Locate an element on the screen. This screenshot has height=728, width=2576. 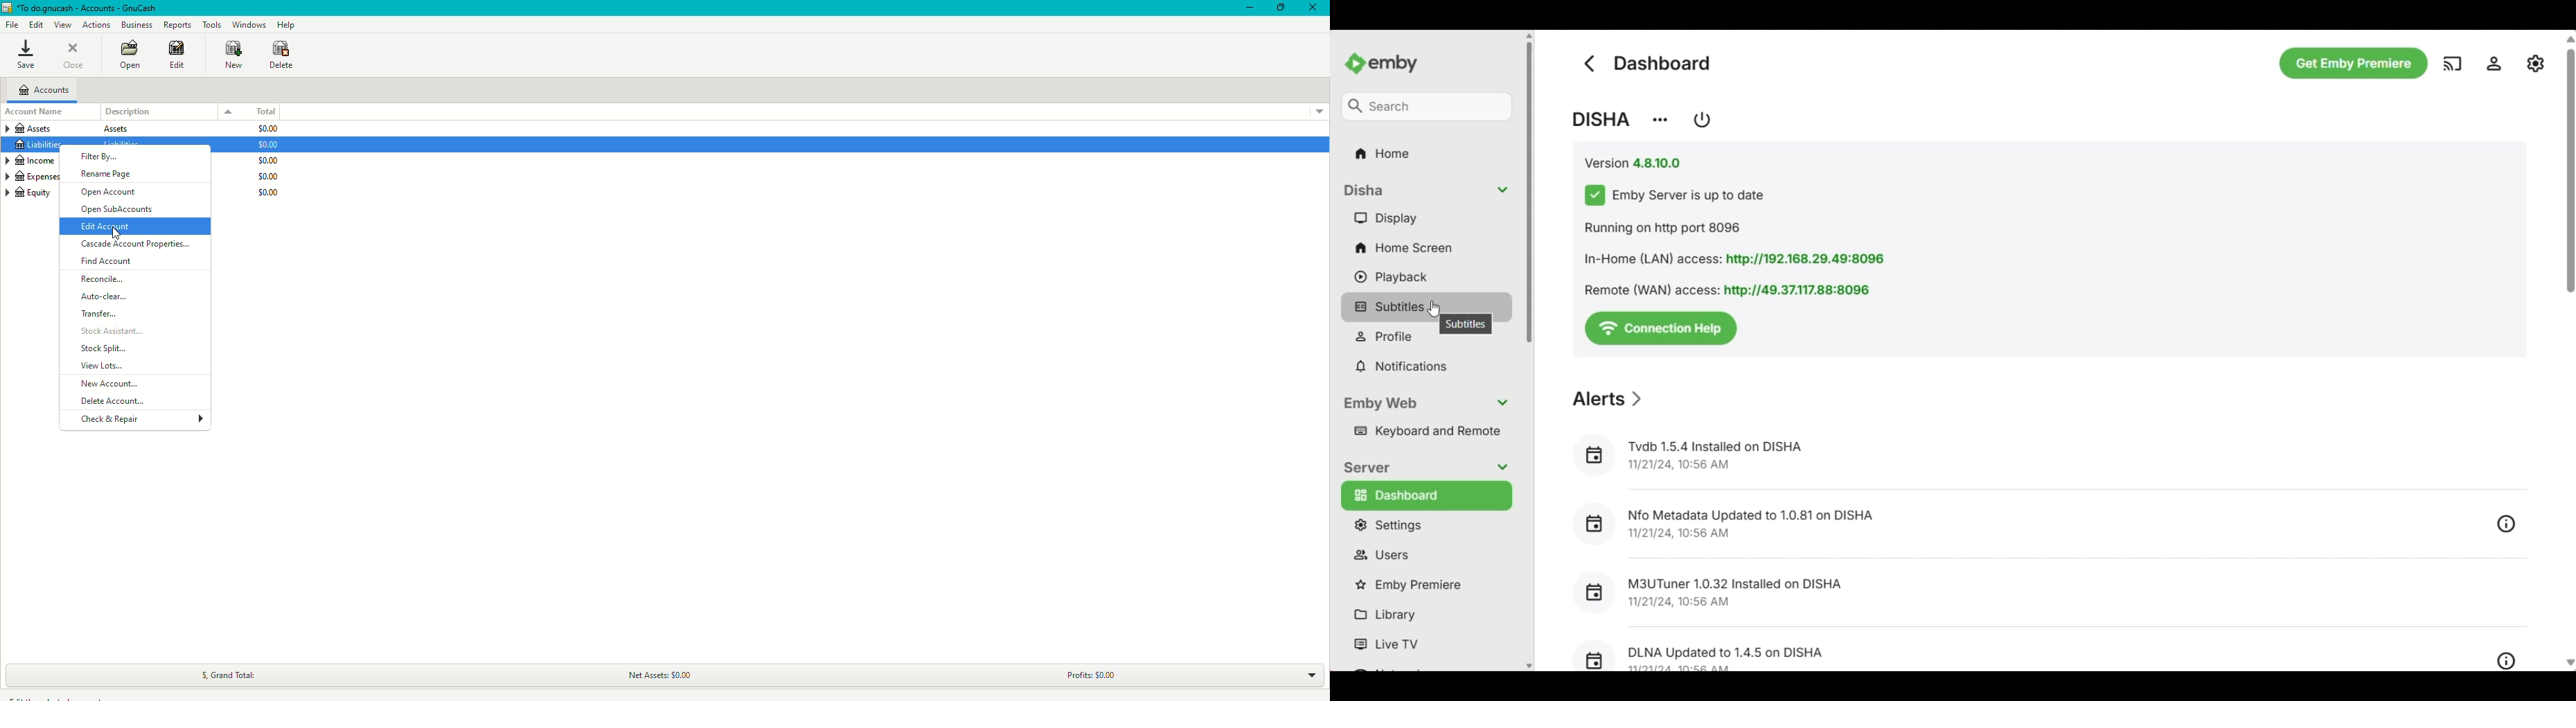
Drop down is located at coordinates (1311, 676).